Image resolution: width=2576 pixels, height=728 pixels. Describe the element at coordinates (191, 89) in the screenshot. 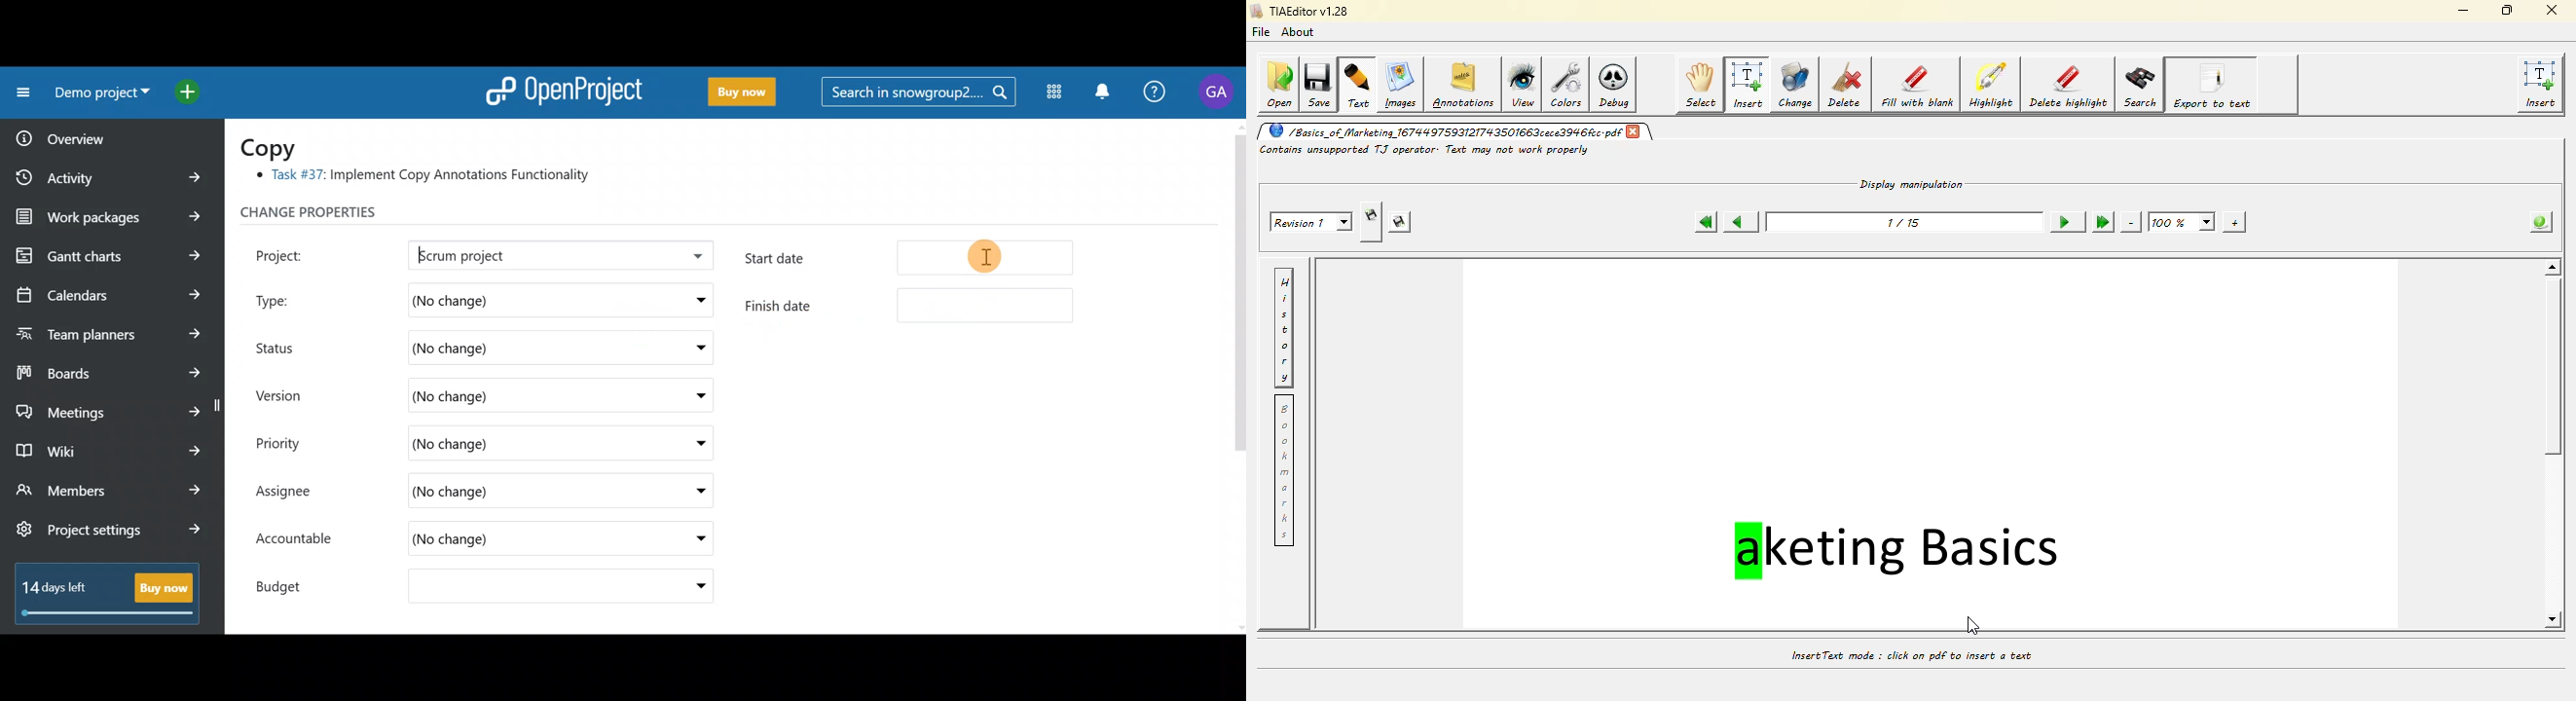

I see `Open quick add menu` at that location.